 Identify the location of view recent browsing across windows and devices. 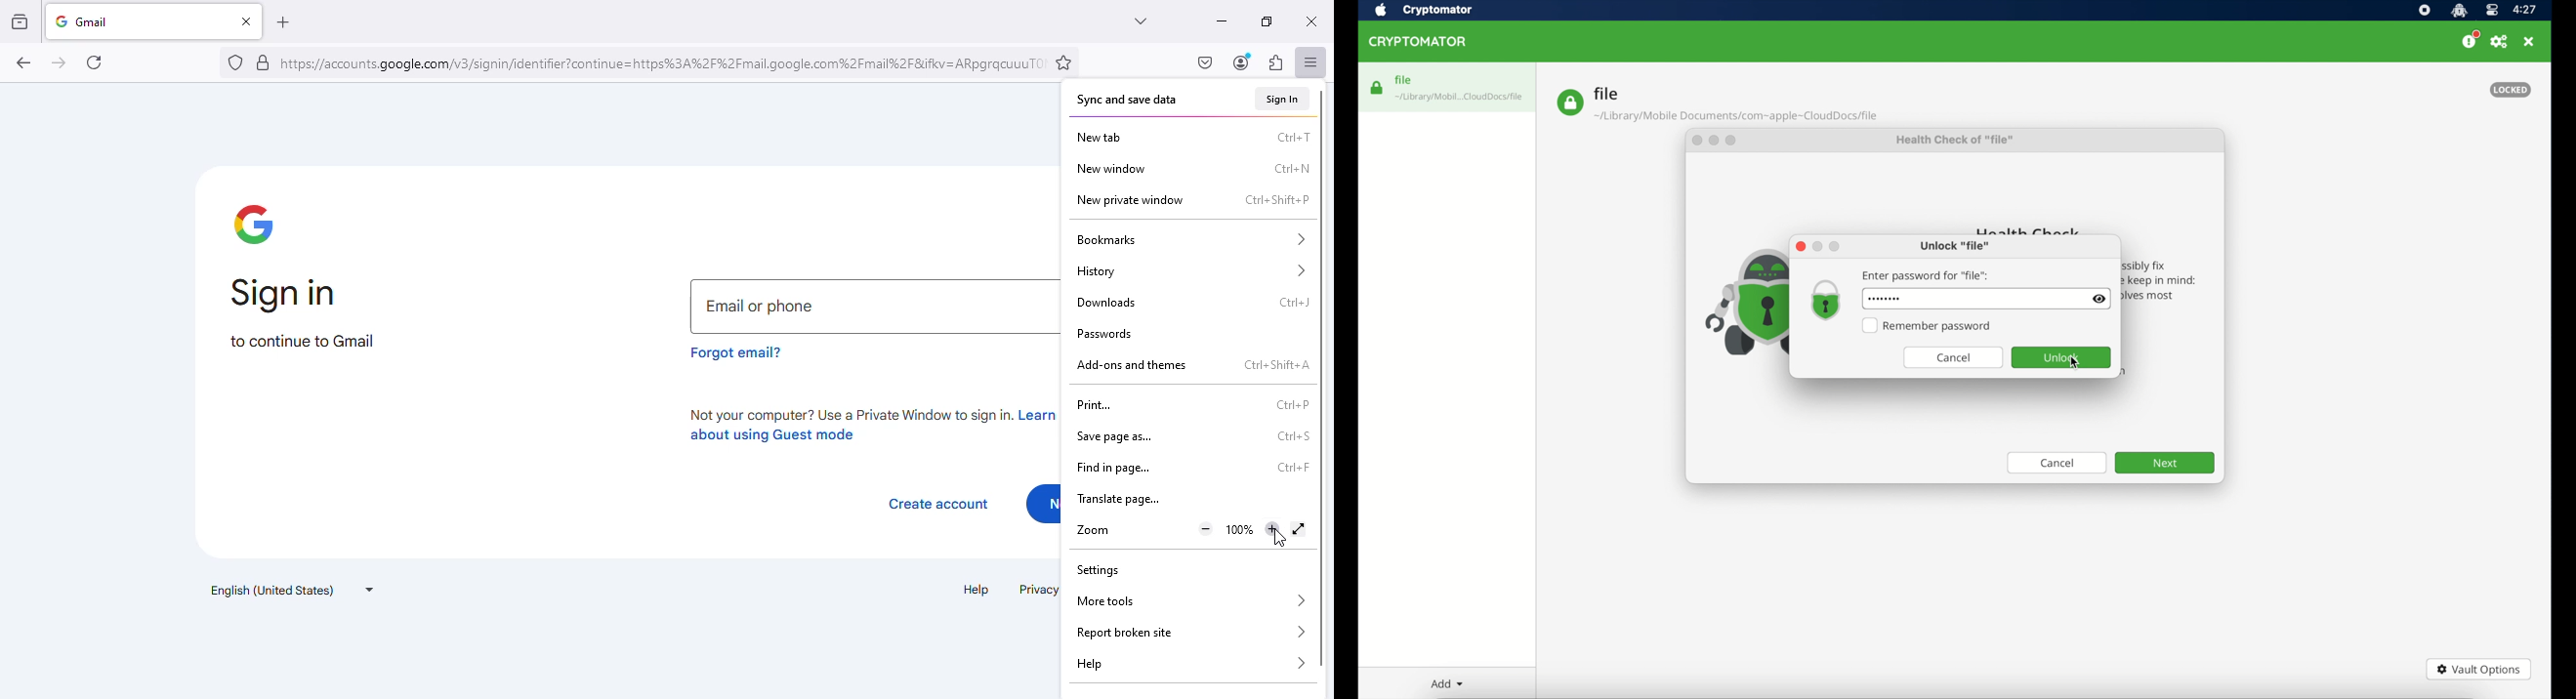
(21, 21).